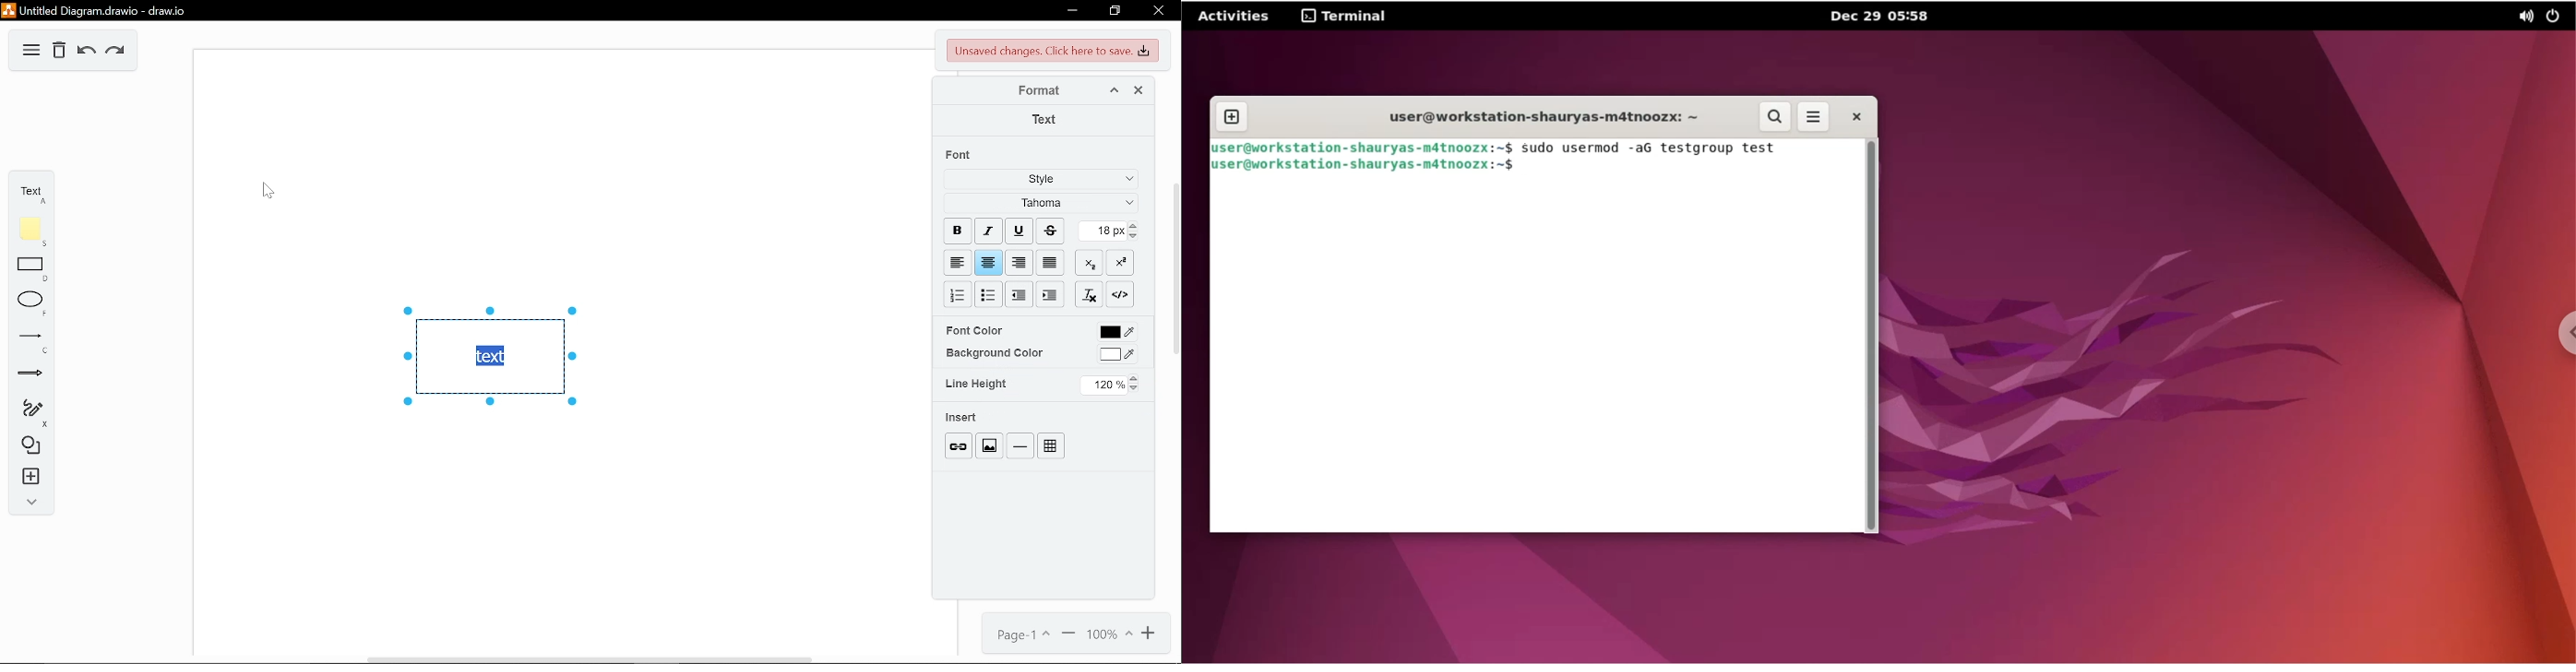 This screenshot has height=672, width=2576. I want to click on redo, so click(117, 52).